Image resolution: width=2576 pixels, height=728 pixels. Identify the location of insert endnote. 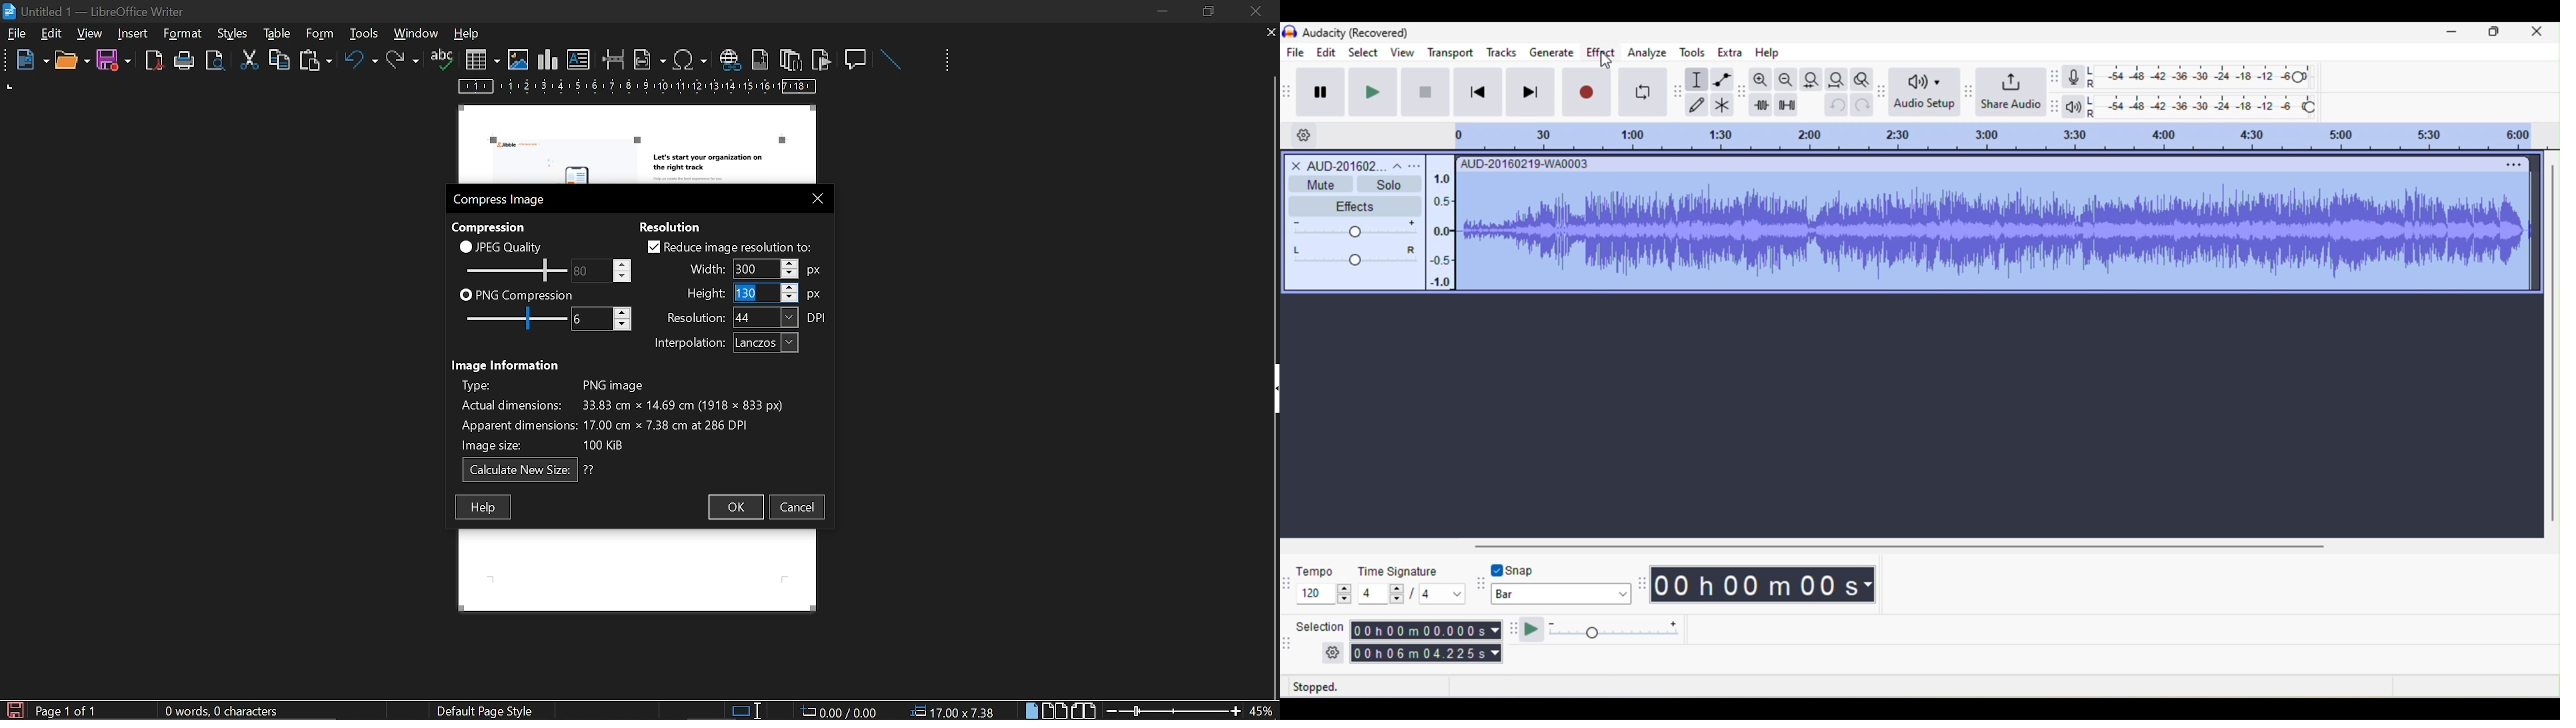
(790, 59).